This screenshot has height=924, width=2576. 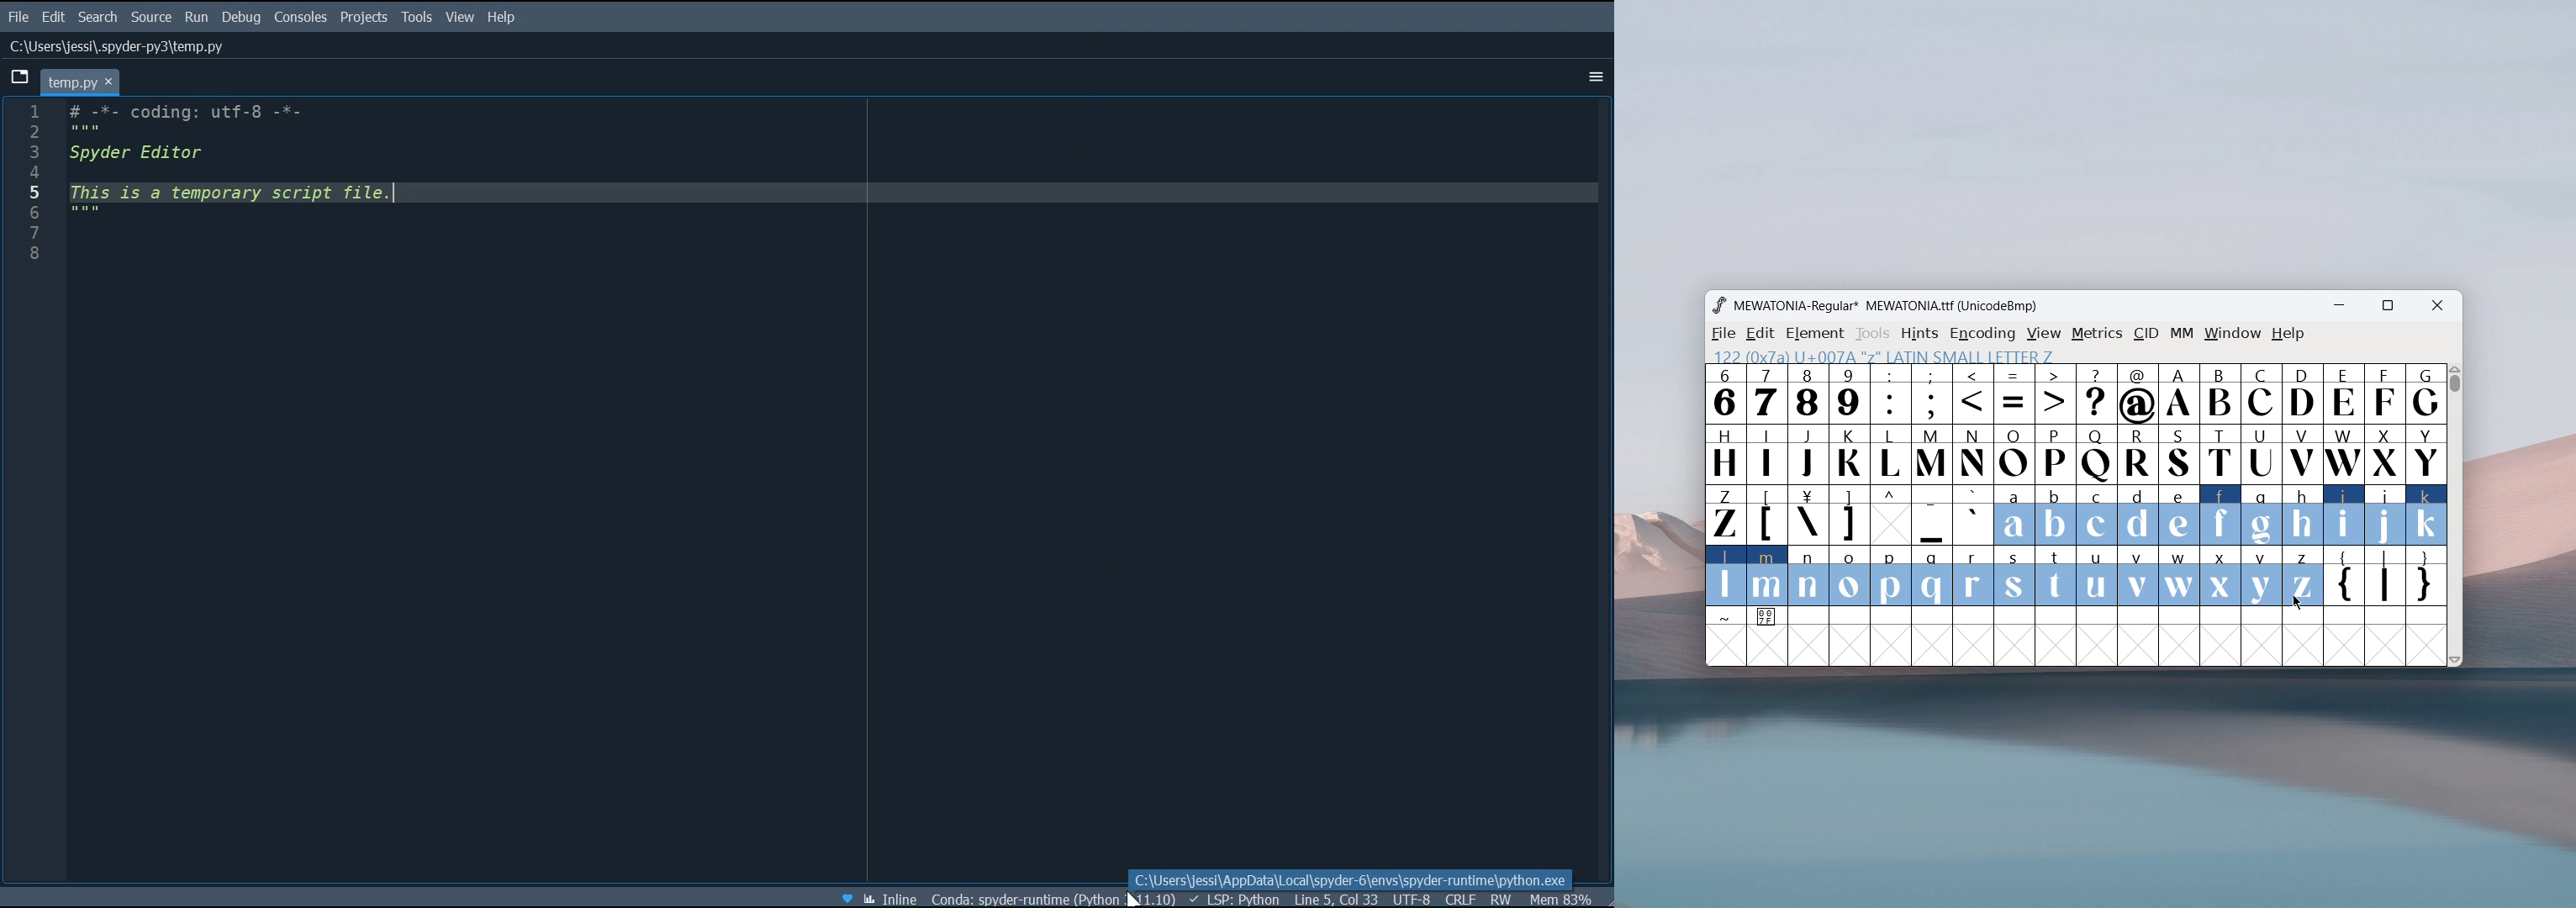 I want to click on t, so click(x=2056, y=577).